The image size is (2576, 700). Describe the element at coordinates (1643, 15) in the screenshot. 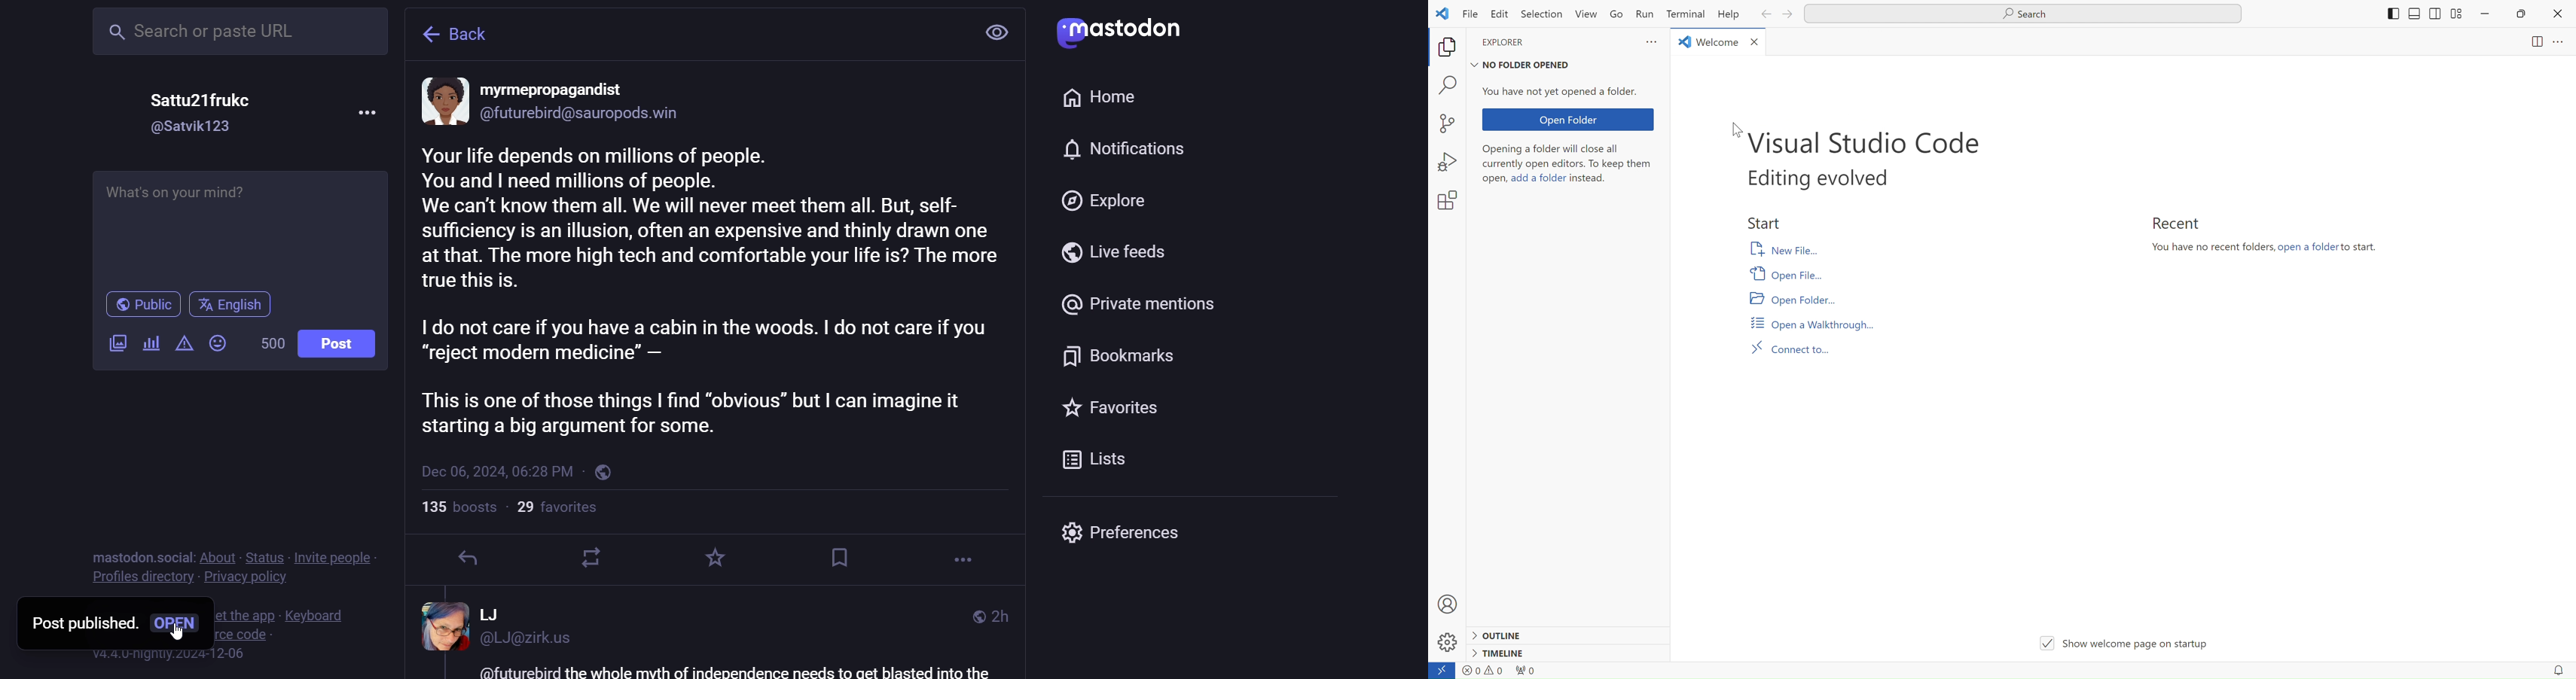

I see `Run` at that location.